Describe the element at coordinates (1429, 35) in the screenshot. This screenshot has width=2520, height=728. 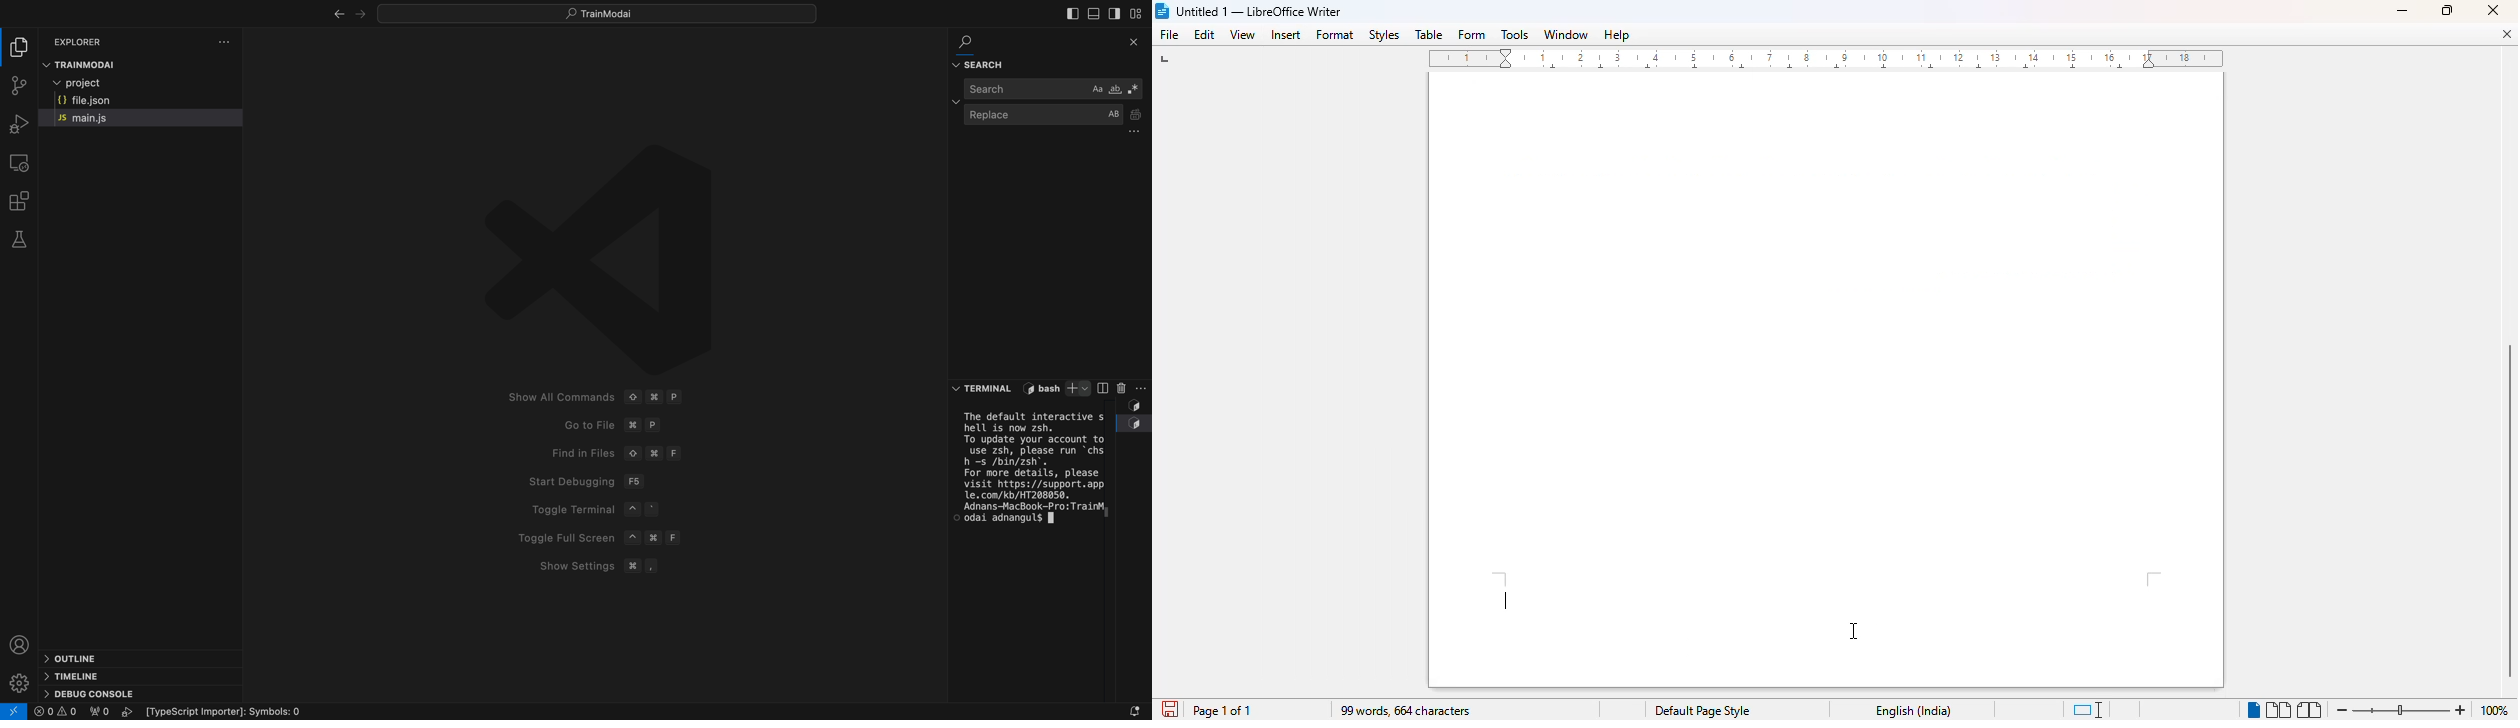
I see `table` at that location.